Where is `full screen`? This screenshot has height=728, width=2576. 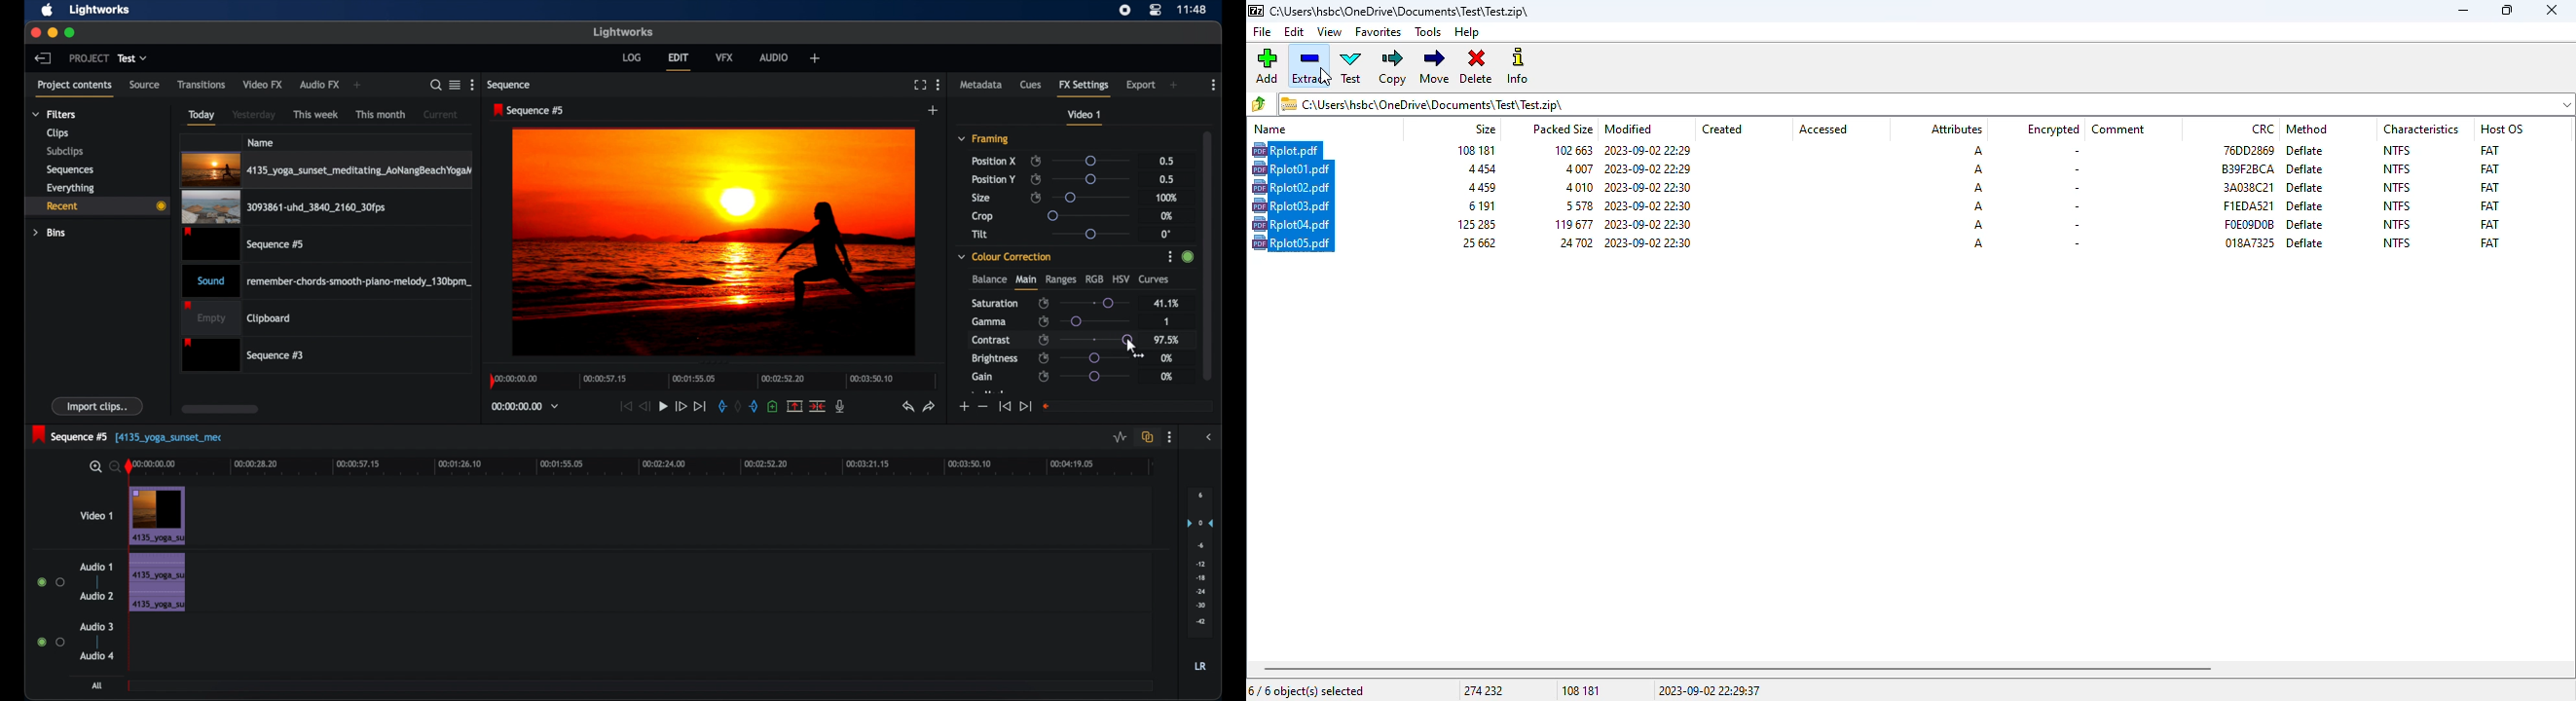
full screen is located at coordinates (920, 85).